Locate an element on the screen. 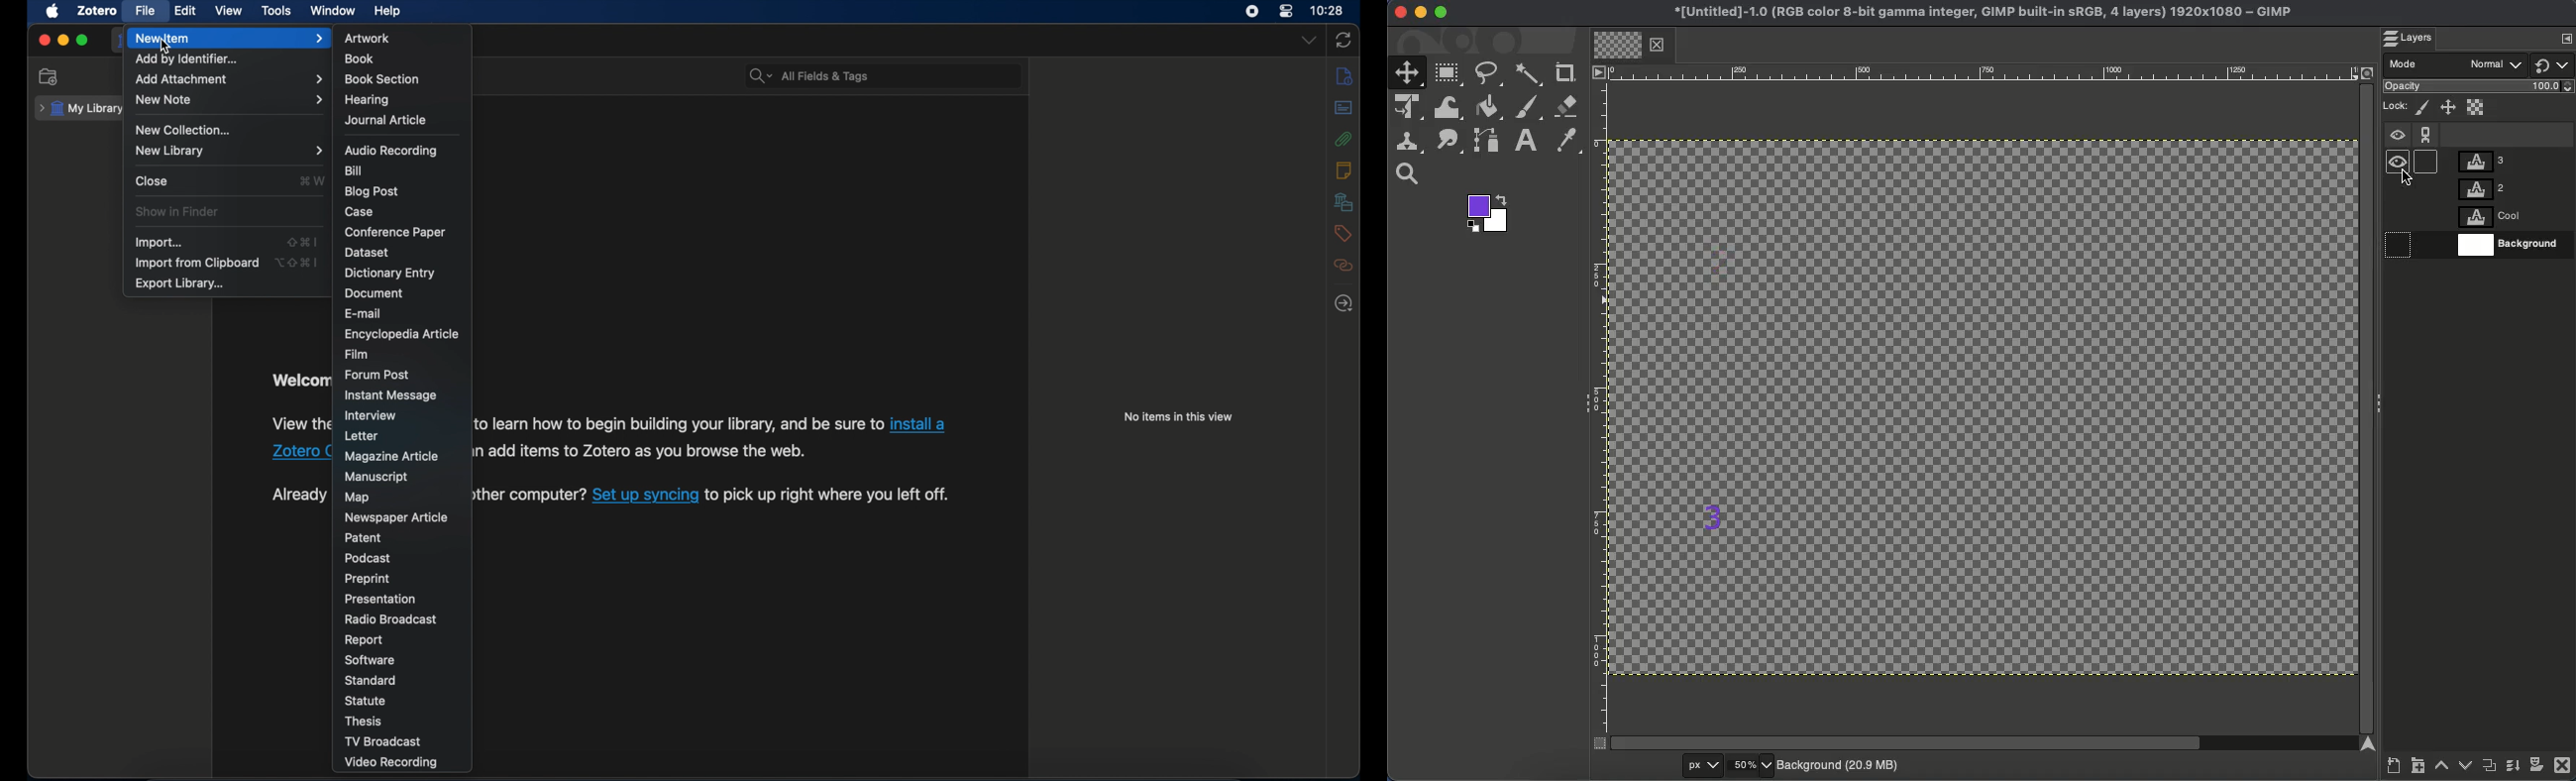 The width and height of the screenshot is (2576, 784). Duplicate is located at coordinates (2490, 769).